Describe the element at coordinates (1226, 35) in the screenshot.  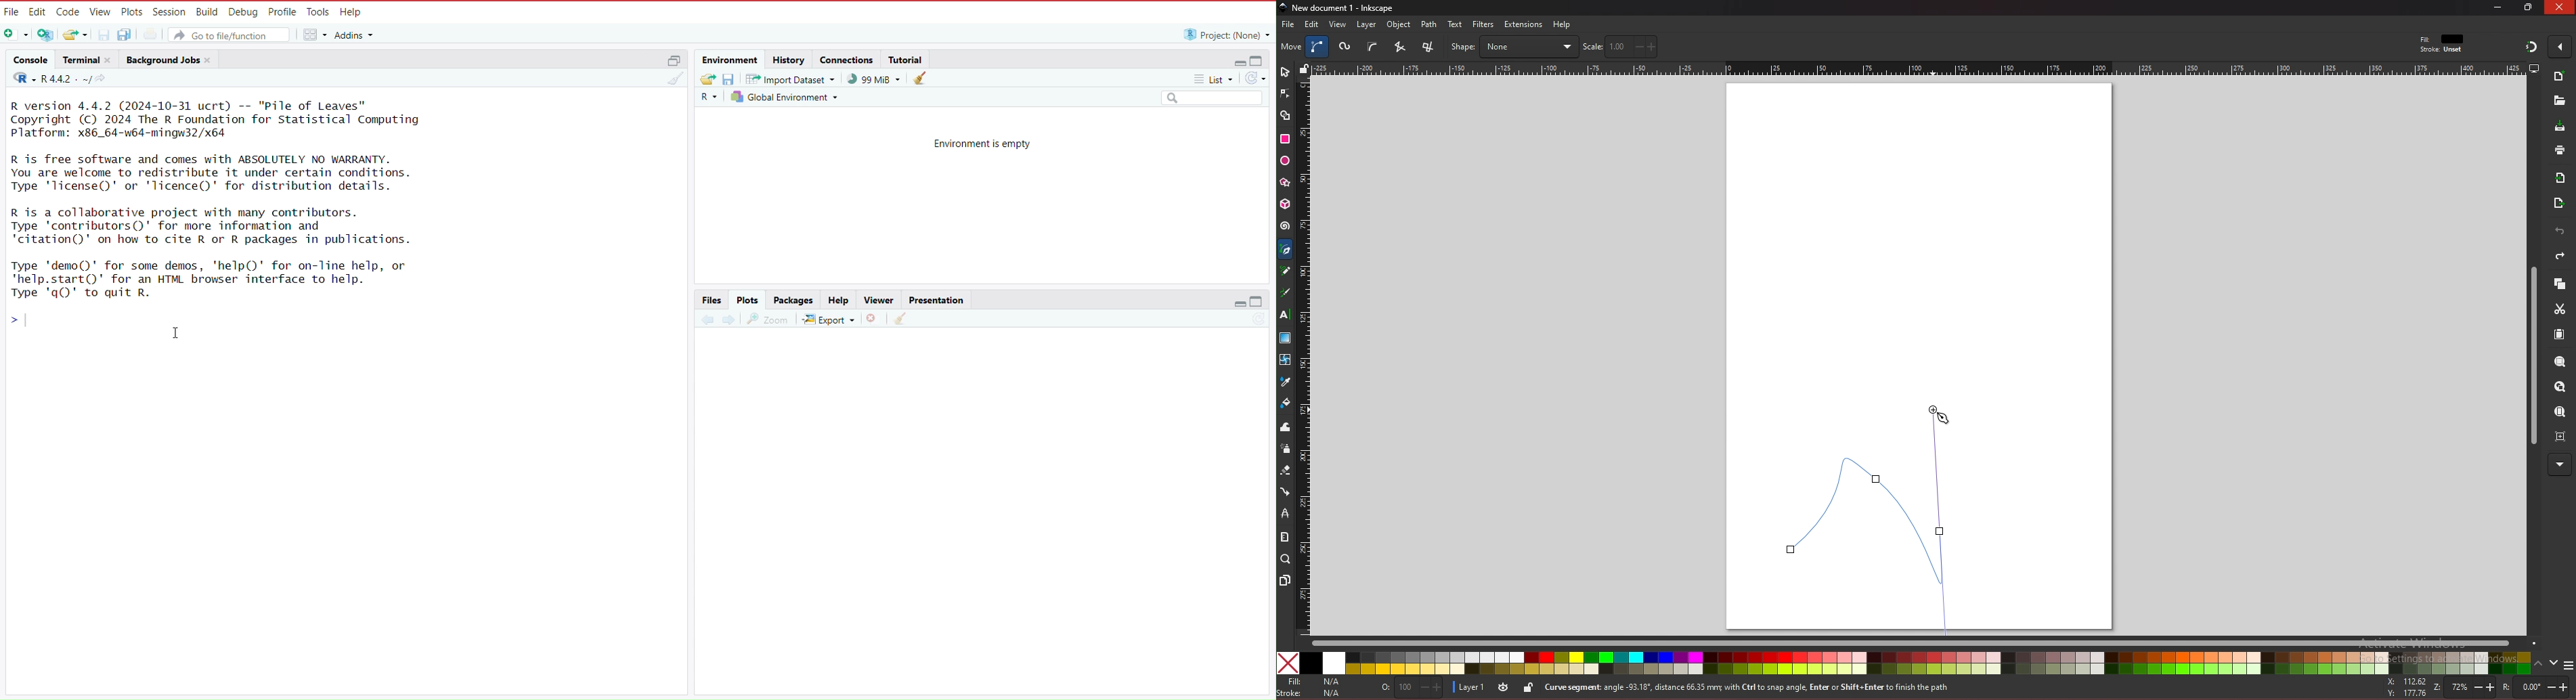
I see `project: (None)` at that location.